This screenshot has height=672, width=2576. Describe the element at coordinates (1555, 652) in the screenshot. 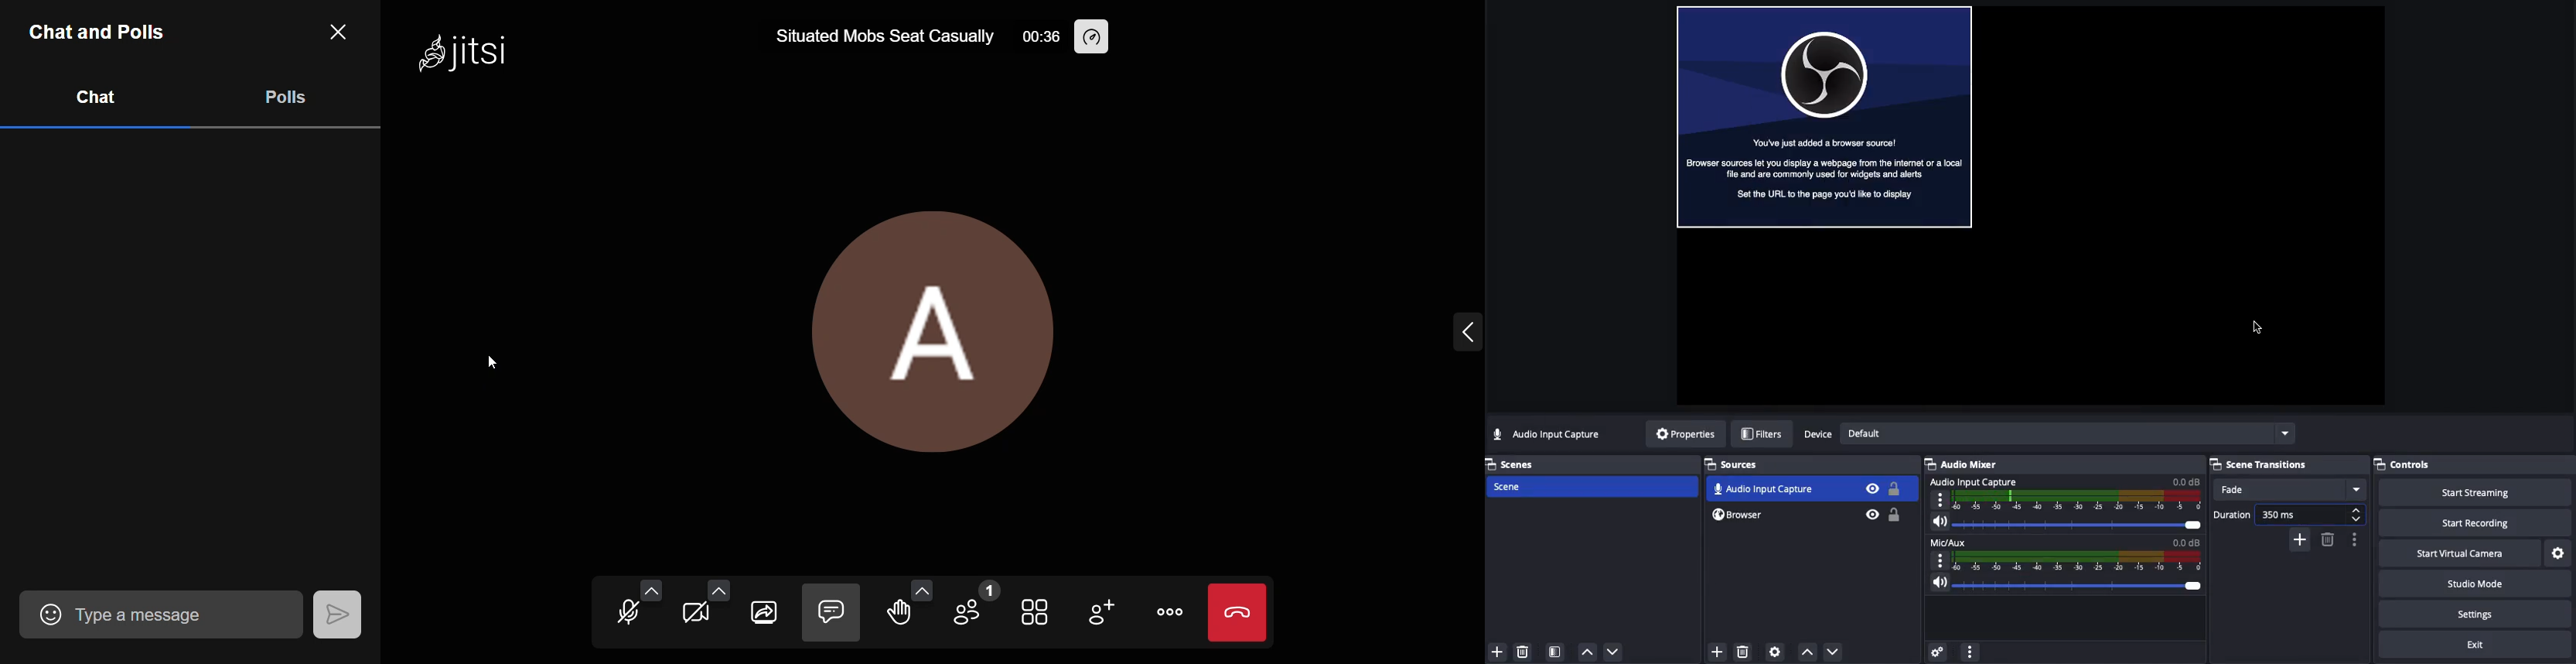

I see `Scene filter` at that location.